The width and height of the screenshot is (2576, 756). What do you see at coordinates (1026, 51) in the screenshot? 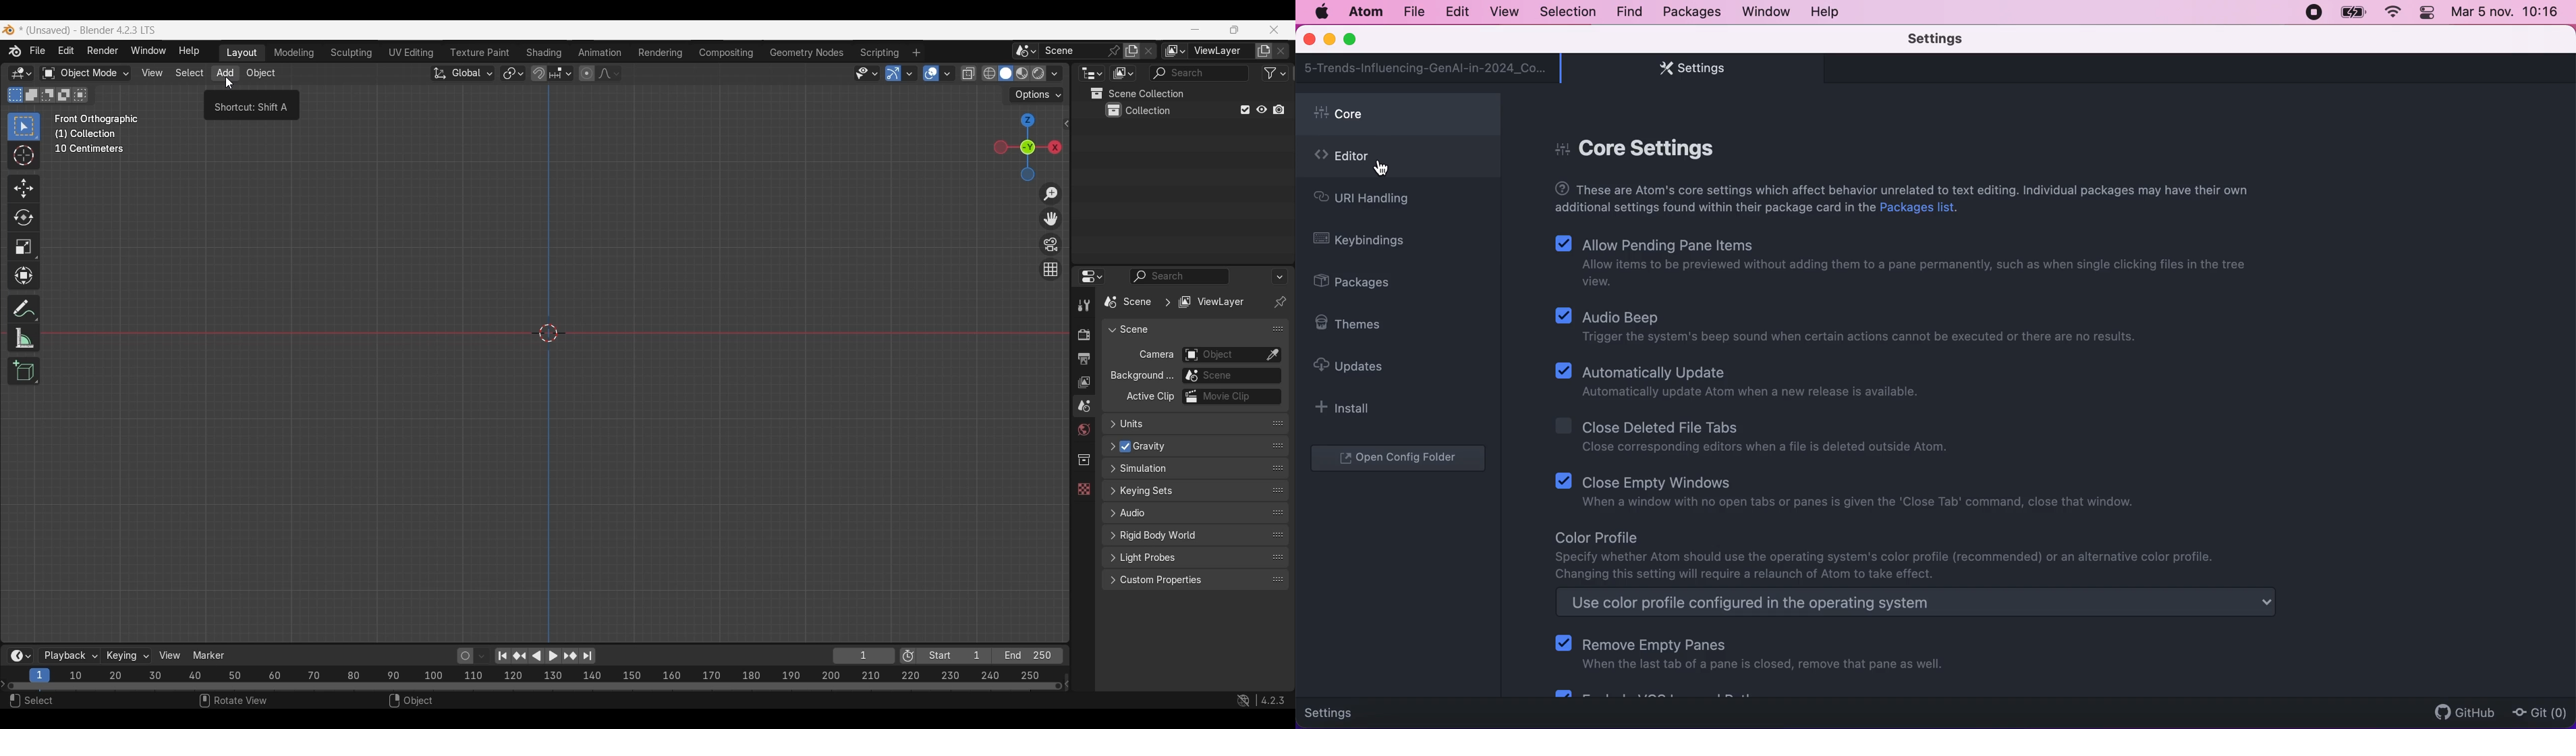
I see `Browse scene to be linked` at bounding box center [1026, 51].